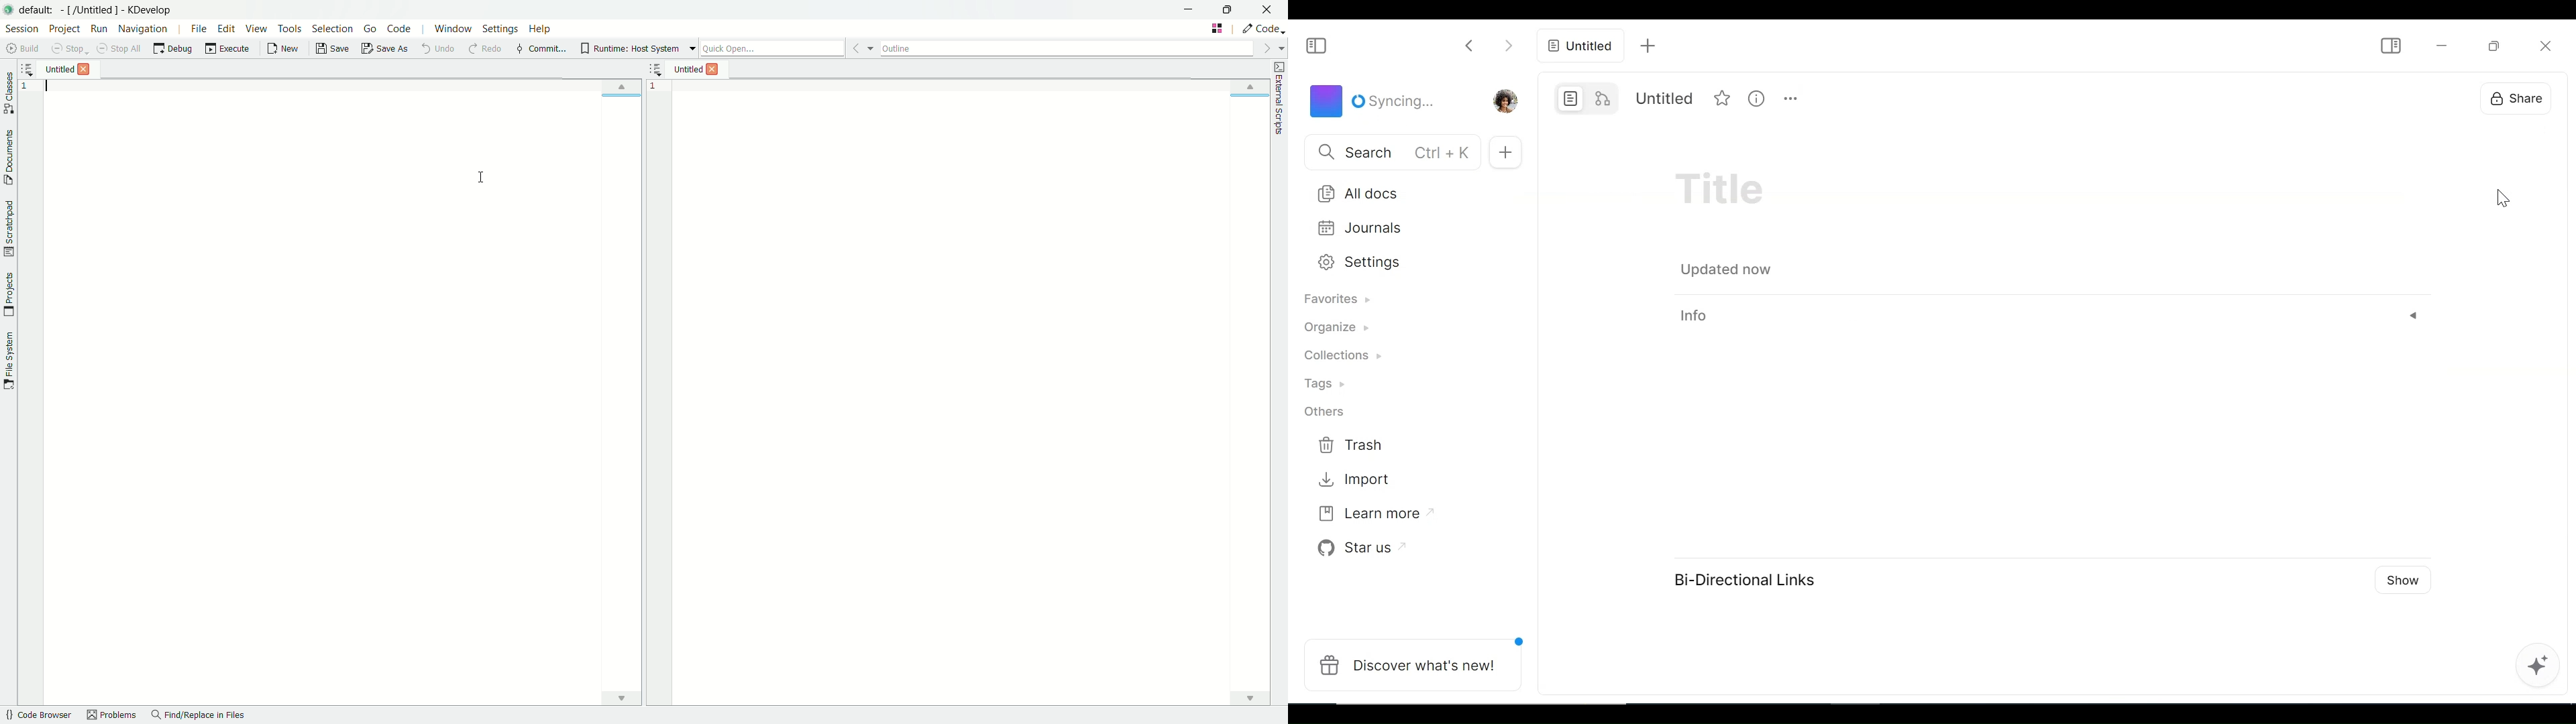 The height and width of the screenshot is (728, 2576). What do you see at coordinates (1346, 302) in the screenshot?
I see `Favorites` at bounding box center [1346, 302].